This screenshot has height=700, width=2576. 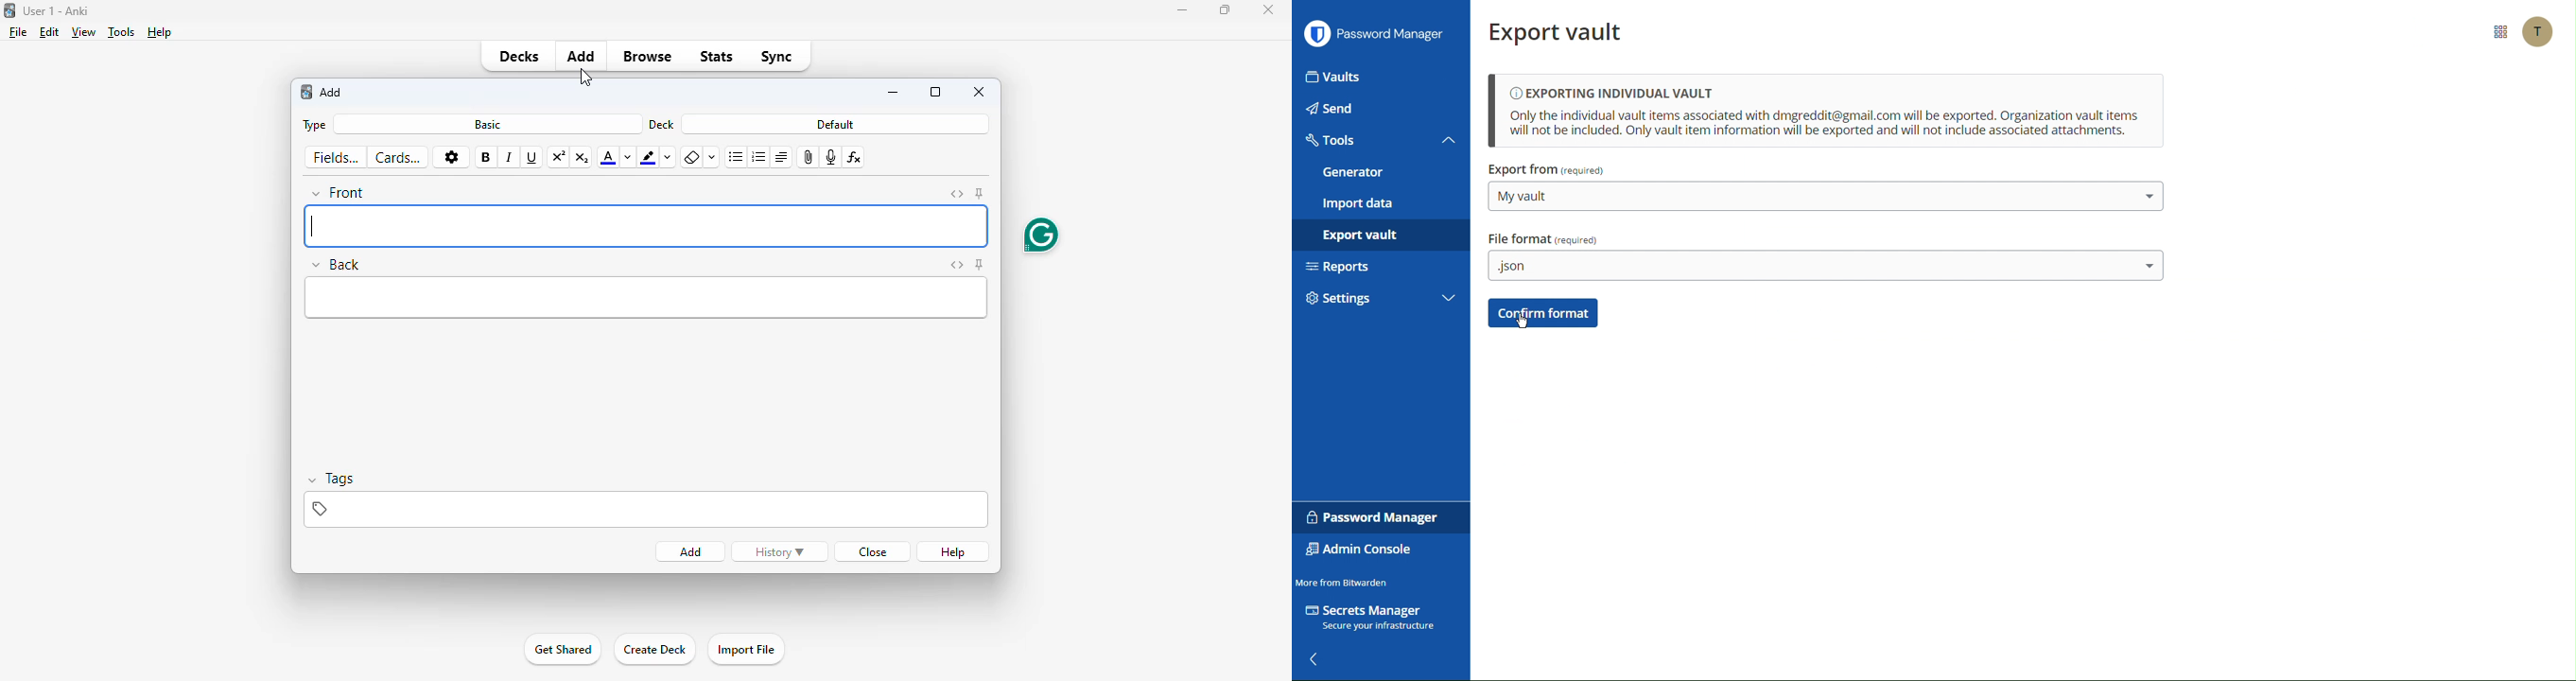 I want to click on fields, so click(x=337, y=158).